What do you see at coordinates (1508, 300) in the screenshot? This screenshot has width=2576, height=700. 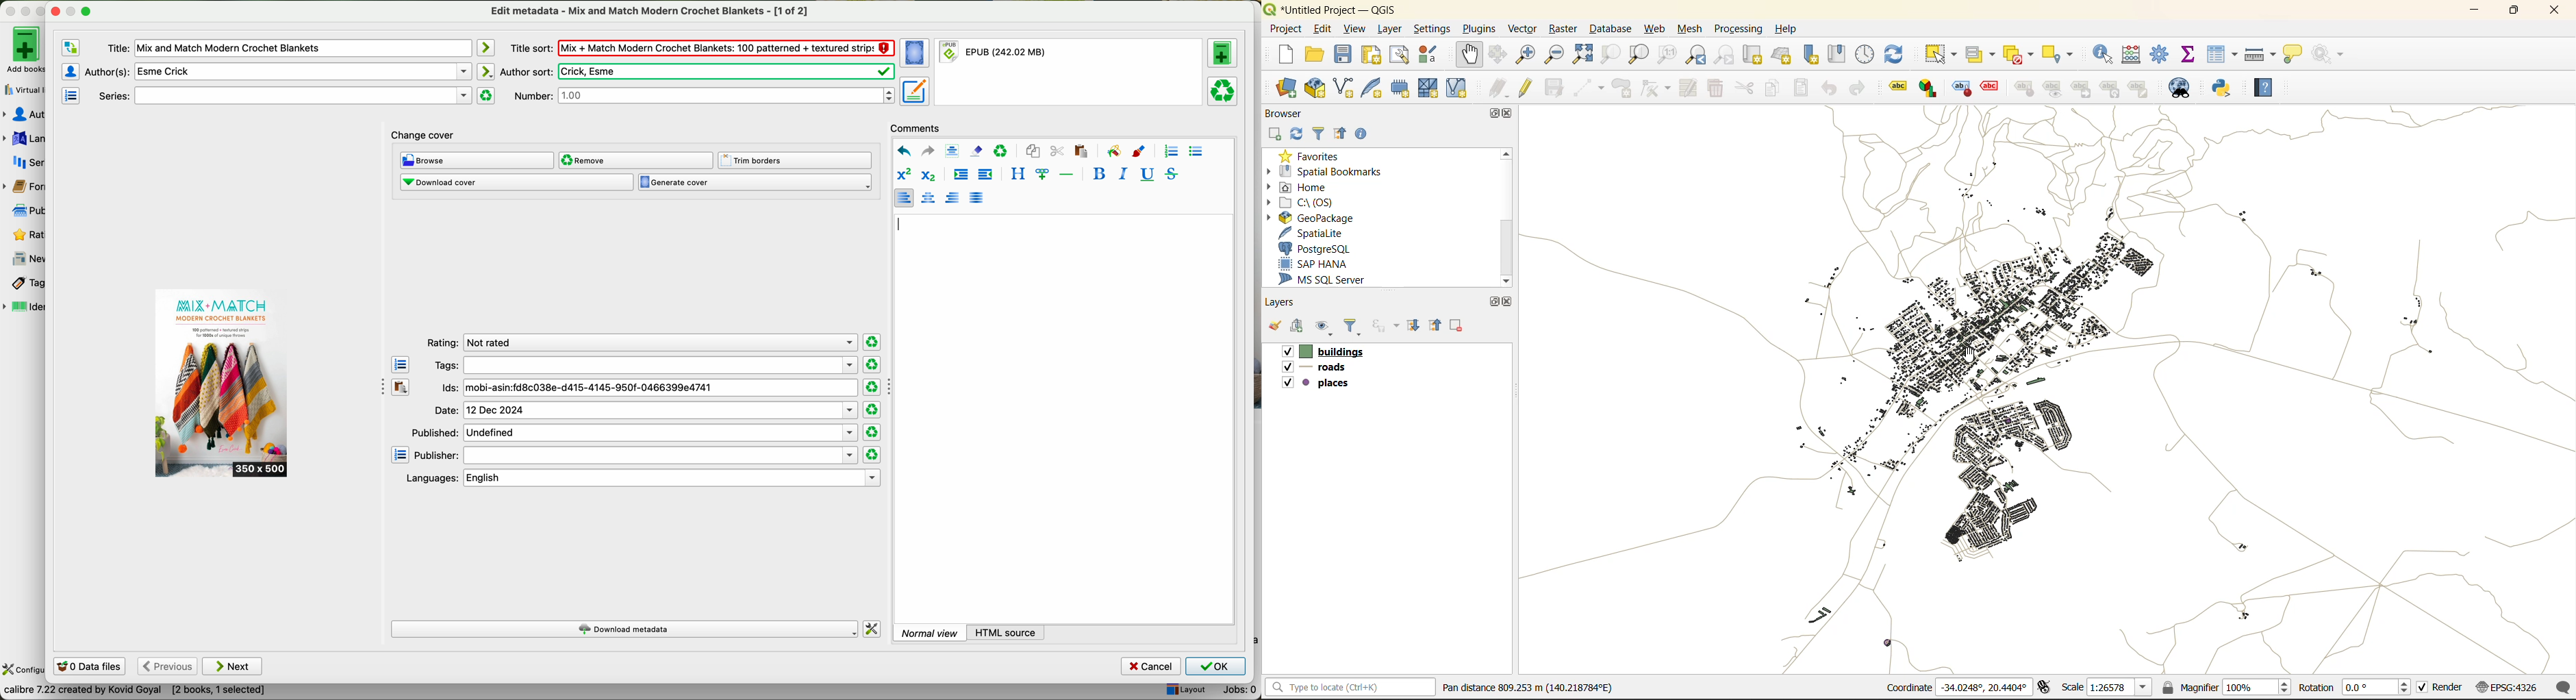 I see `close` at bounding box center [1508, 300].